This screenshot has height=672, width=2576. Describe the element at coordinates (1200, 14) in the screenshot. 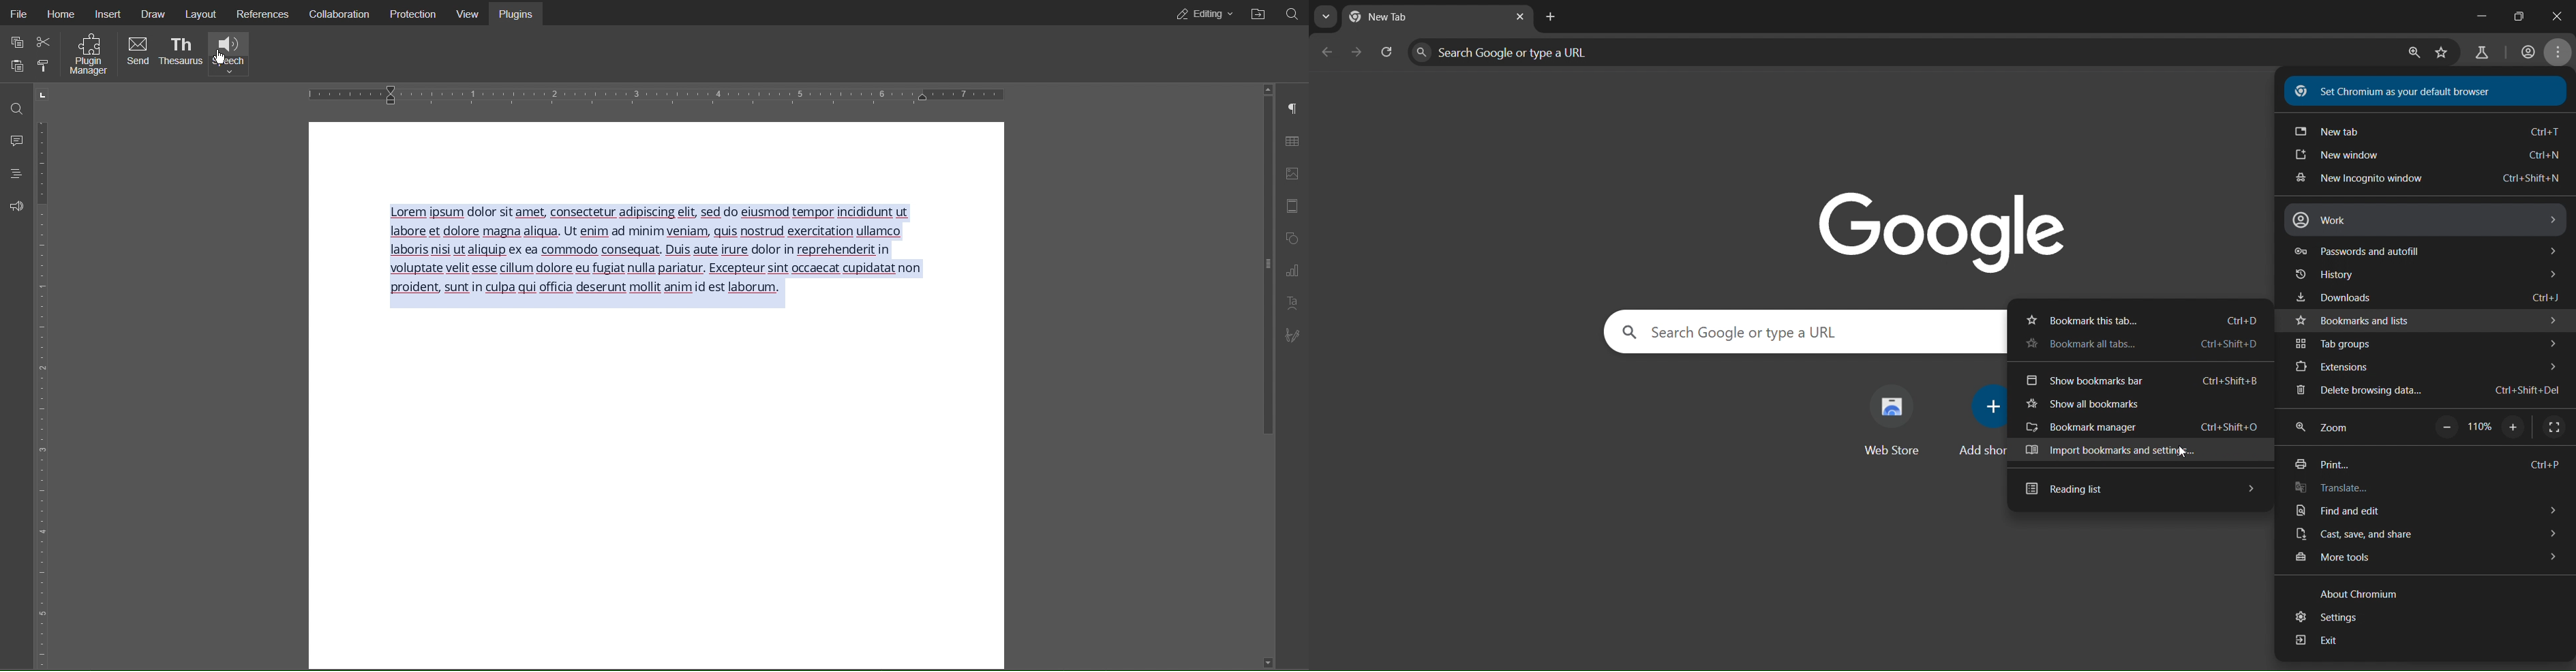

I see `Editing` at that location.